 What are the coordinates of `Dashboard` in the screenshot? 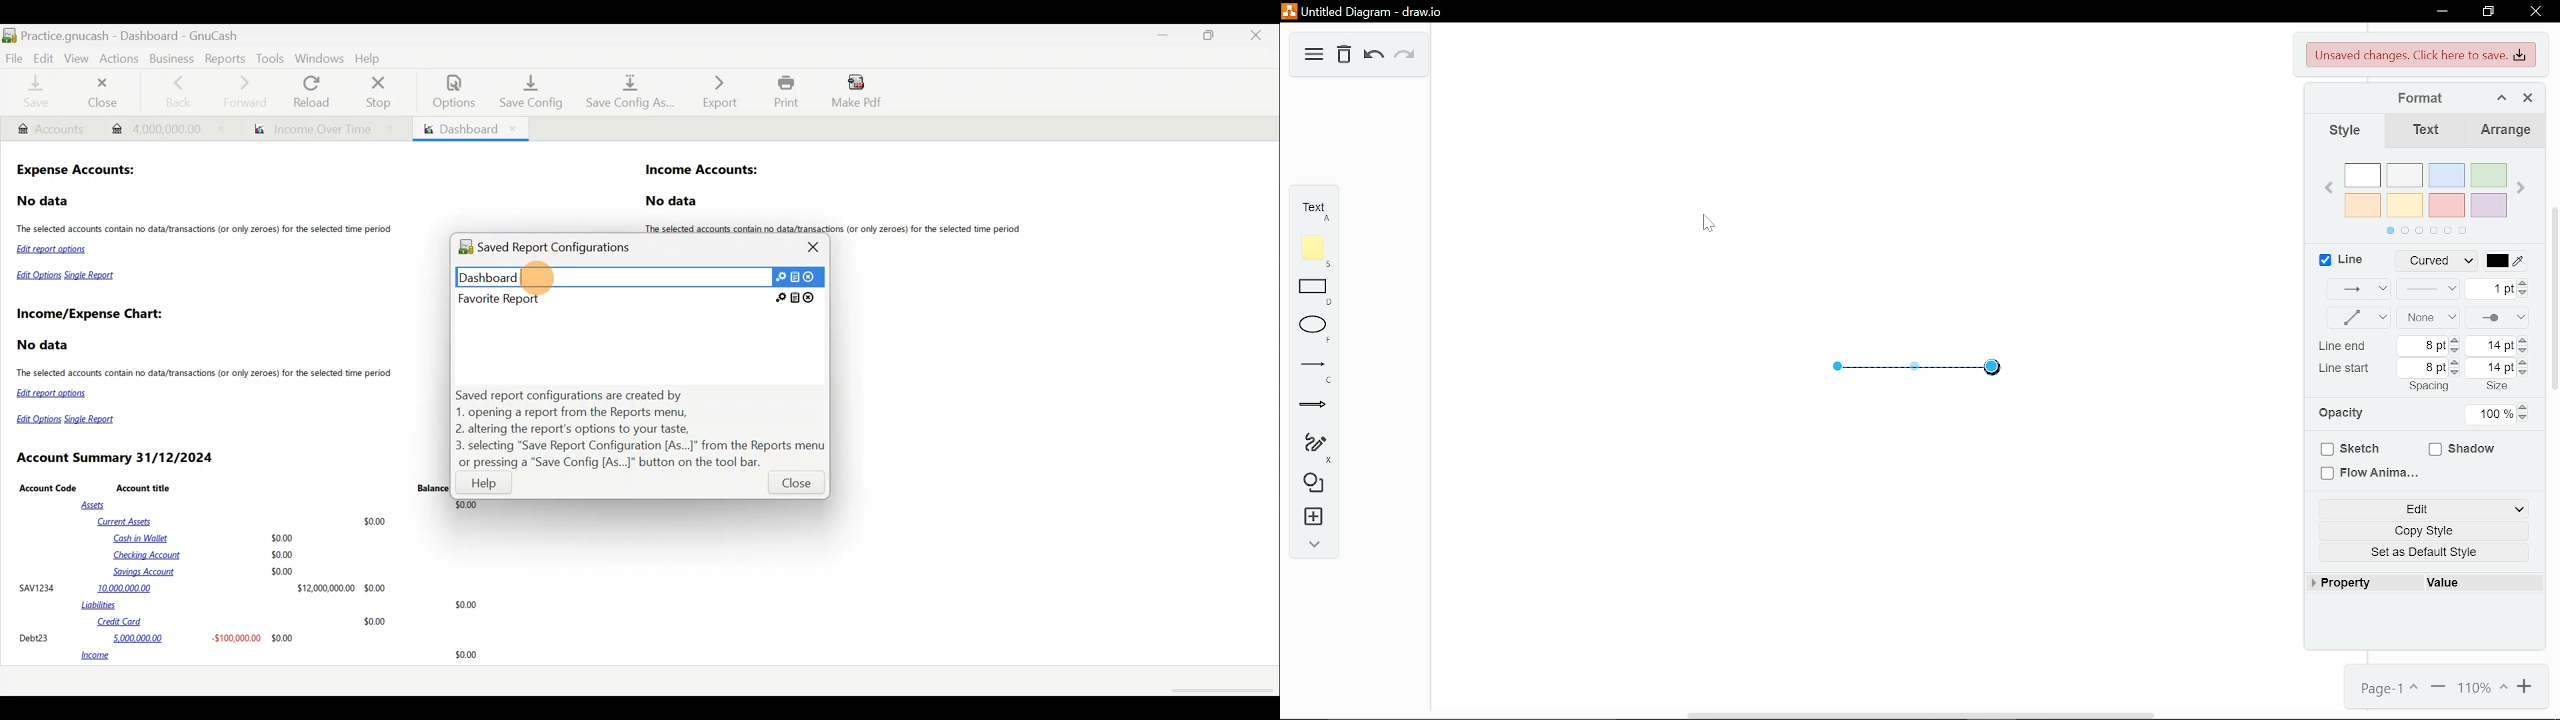 It's located at (469, 129).